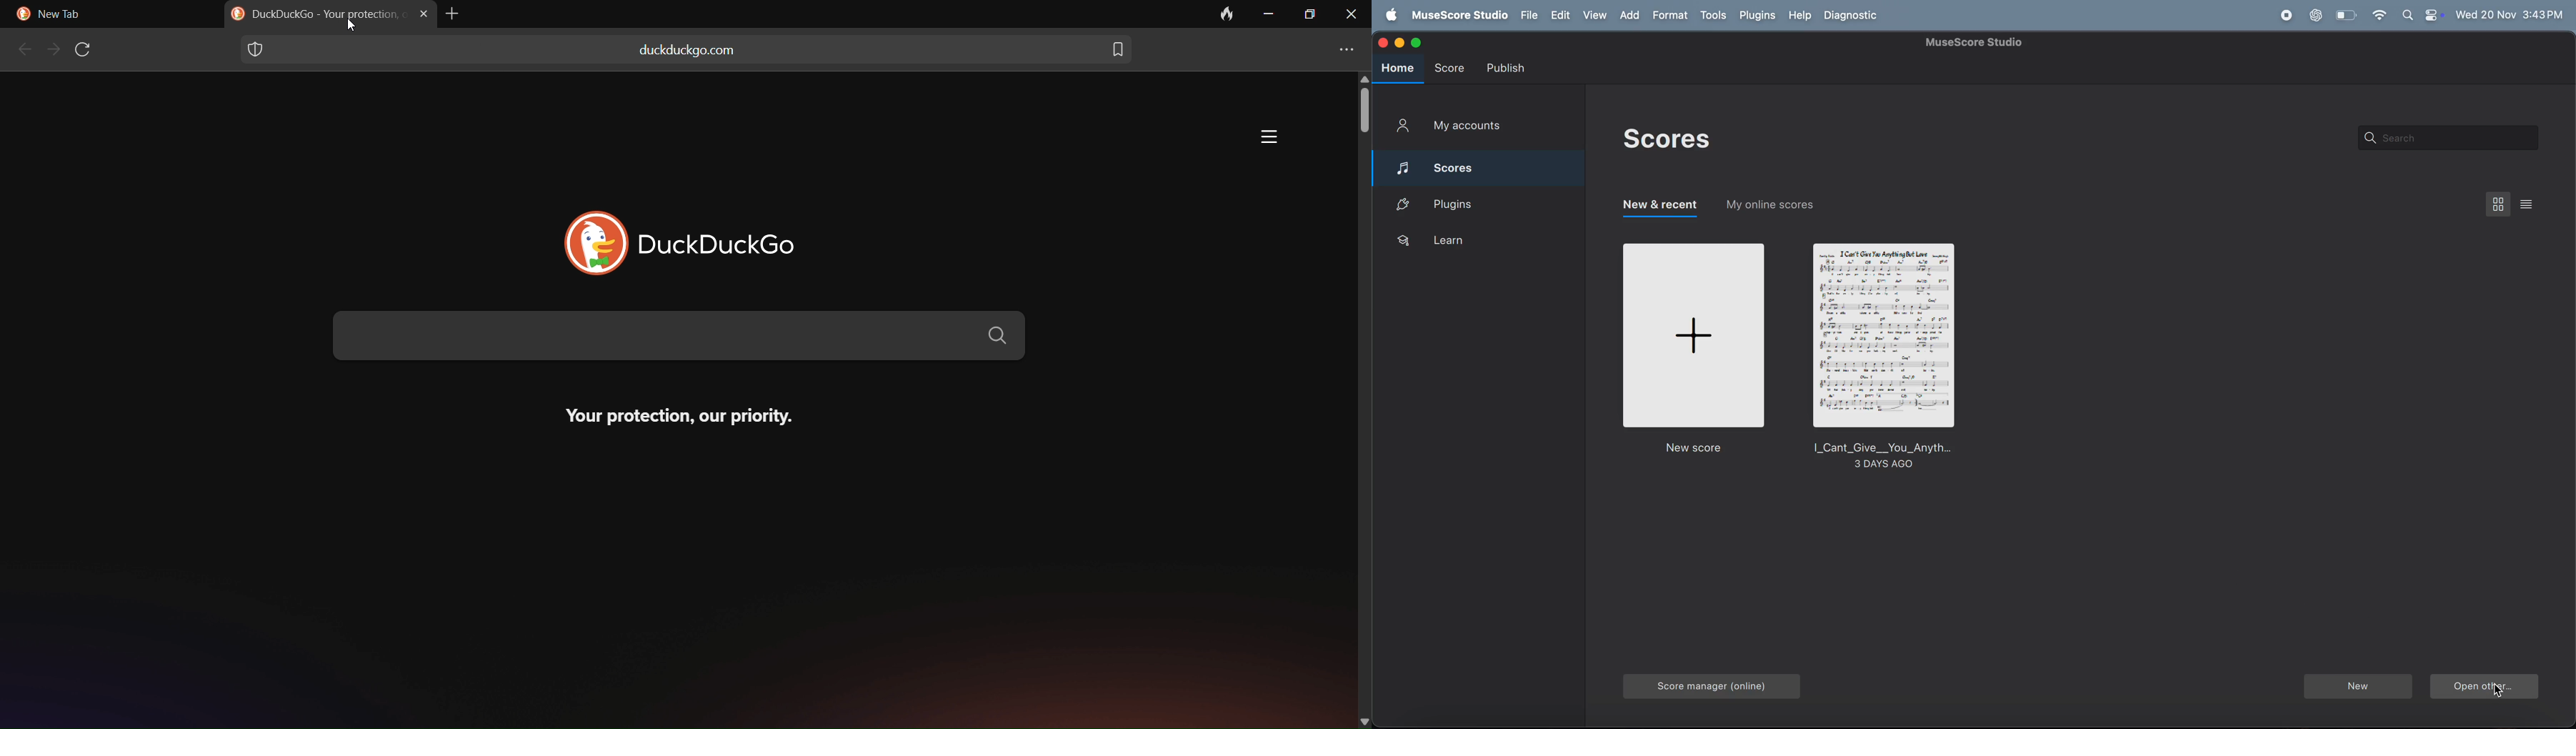 This screenshot has height=756, width=2576. I want to click on scores, so click(1665, 141).